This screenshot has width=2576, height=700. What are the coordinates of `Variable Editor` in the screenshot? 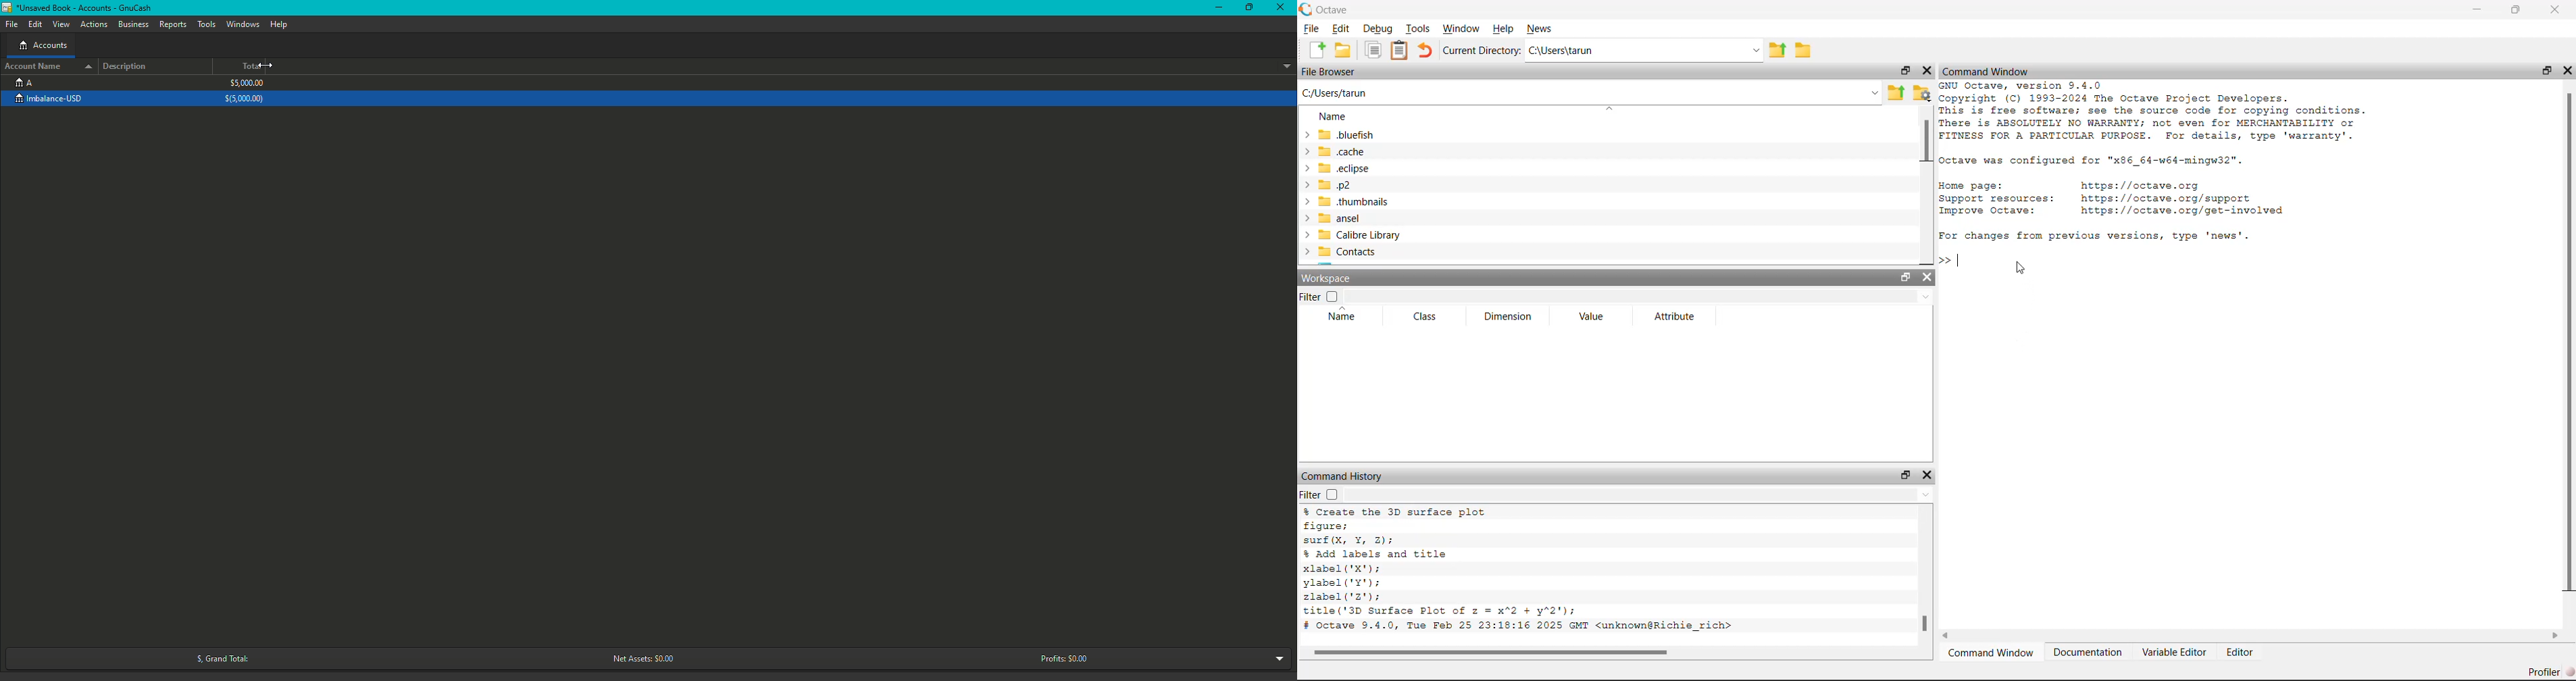 It's located at (2174, 652).